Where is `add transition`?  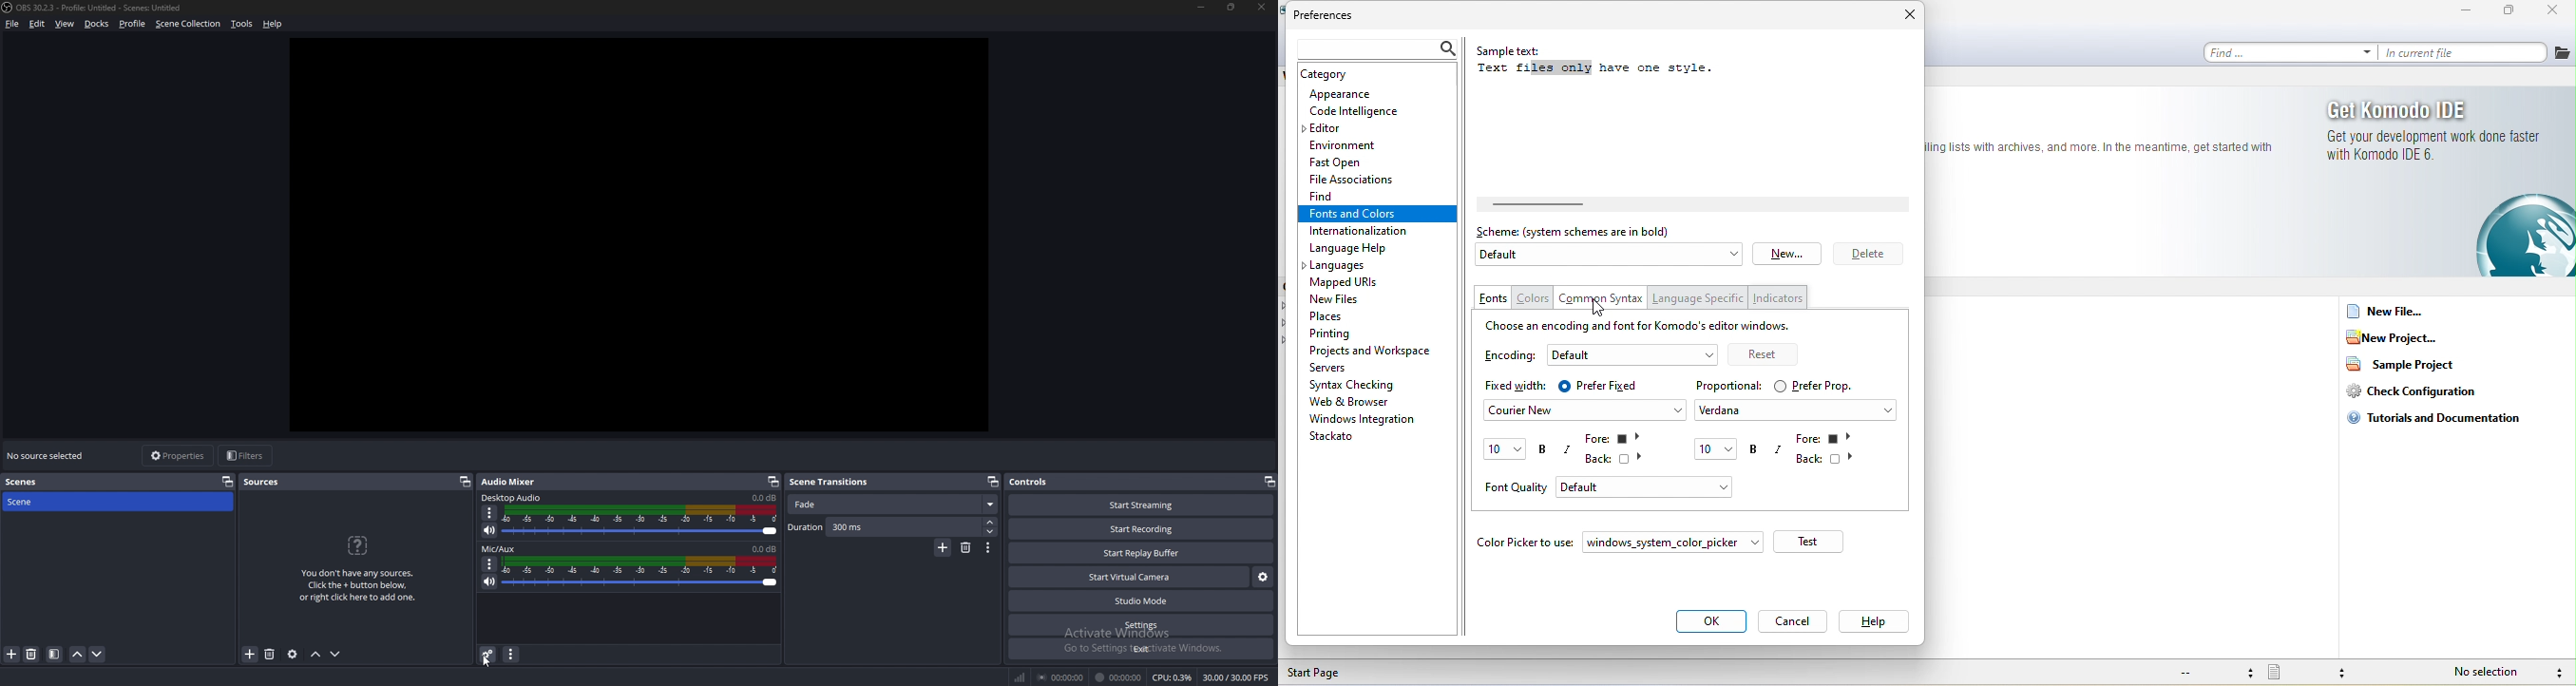
add transition is located at coordinates (944, 547).